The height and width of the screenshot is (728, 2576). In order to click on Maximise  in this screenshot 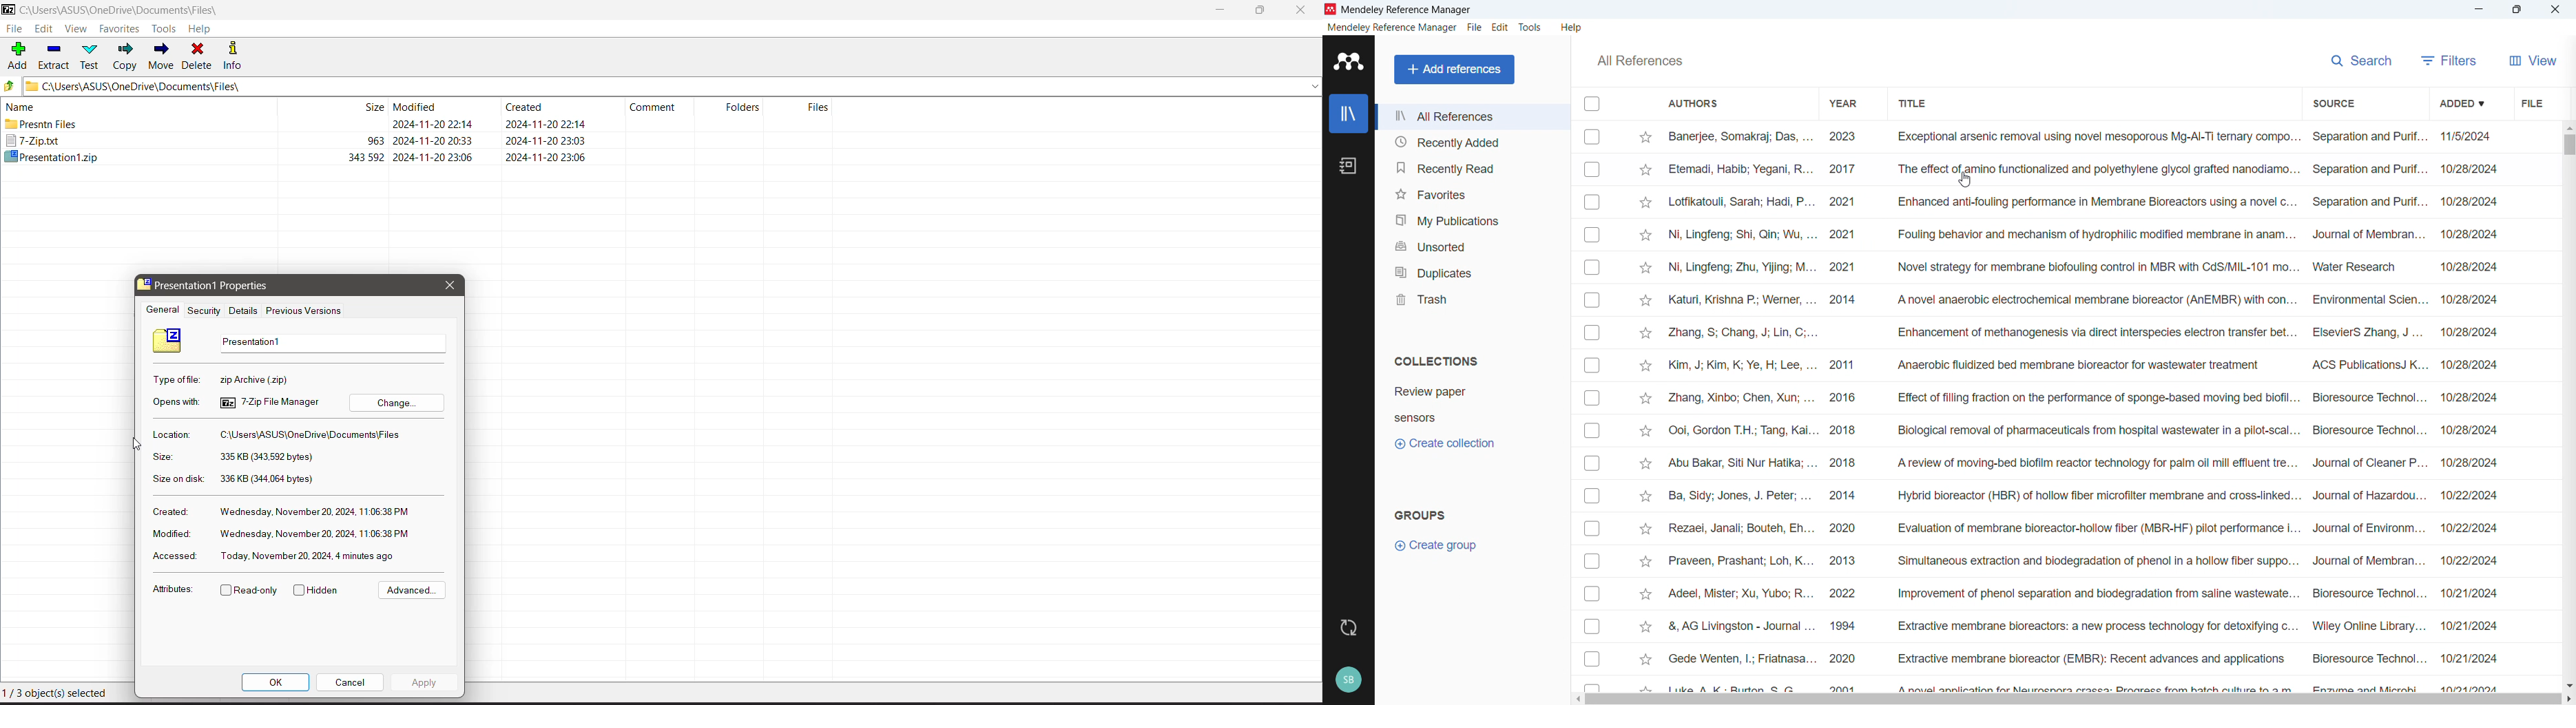, I will do `click(2516, 10)`.